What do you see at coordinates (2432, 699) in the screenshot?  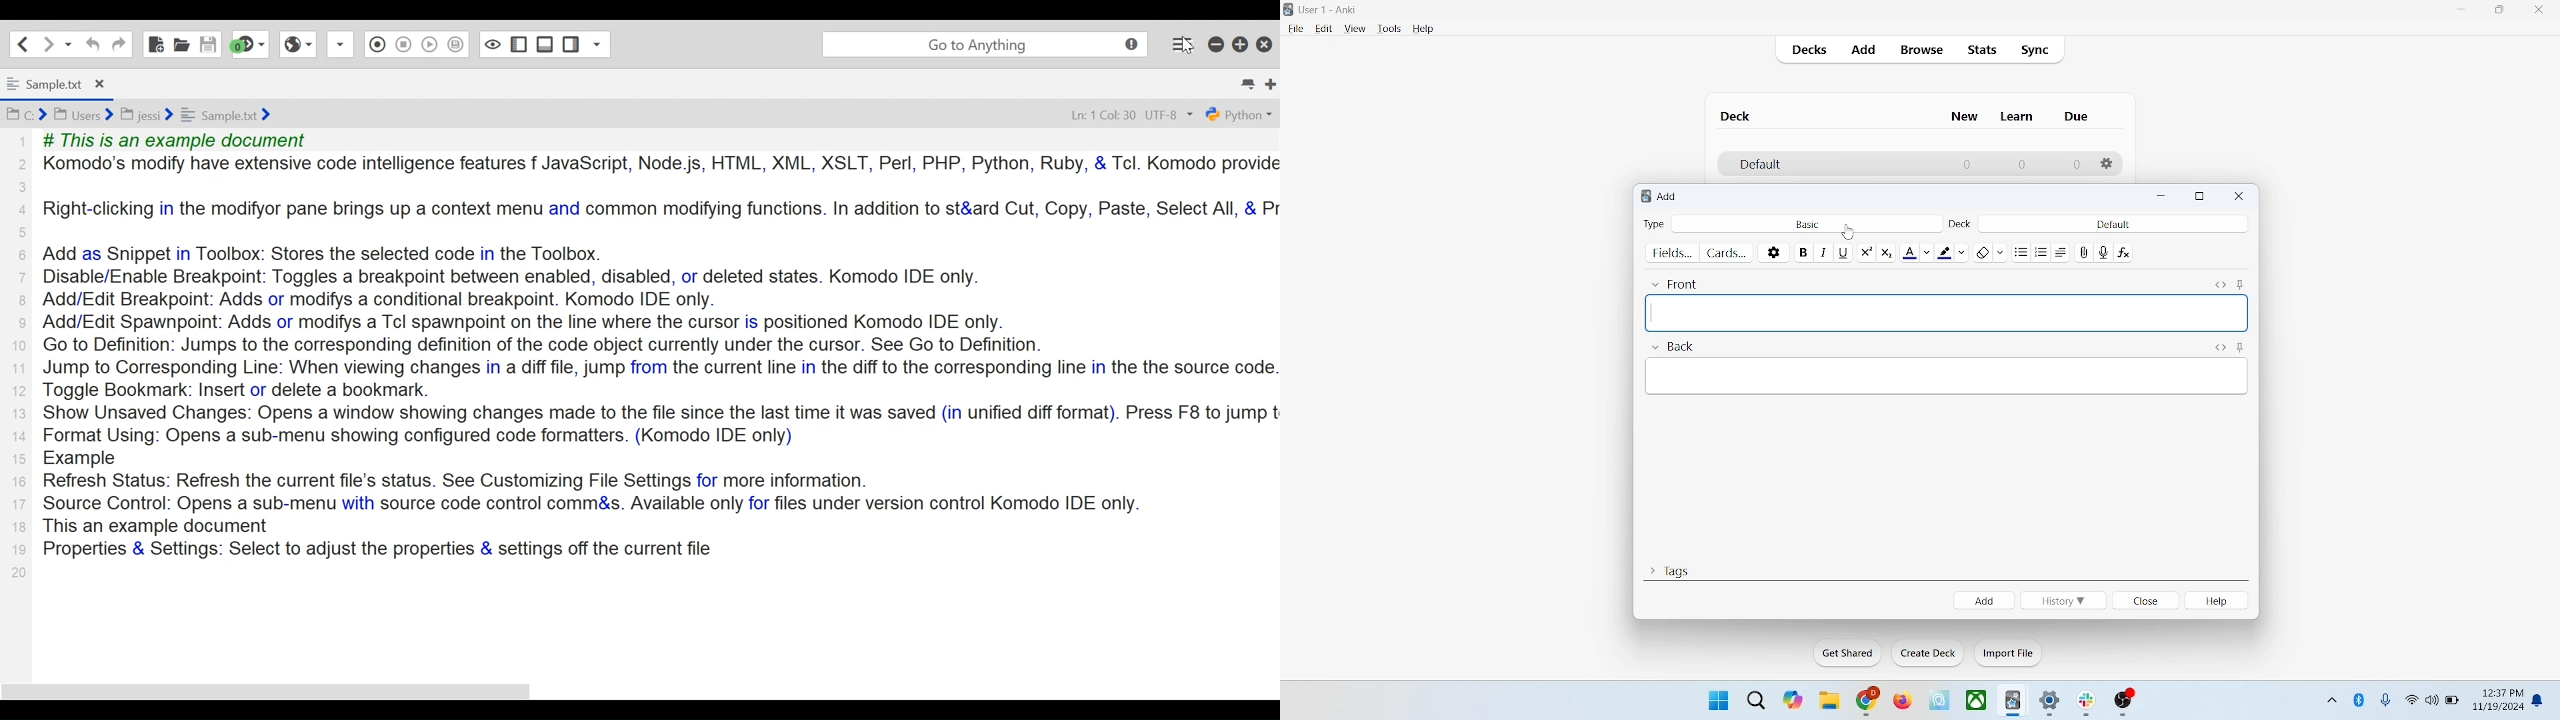 I see `speaker` at bounding box center [2432, 699].